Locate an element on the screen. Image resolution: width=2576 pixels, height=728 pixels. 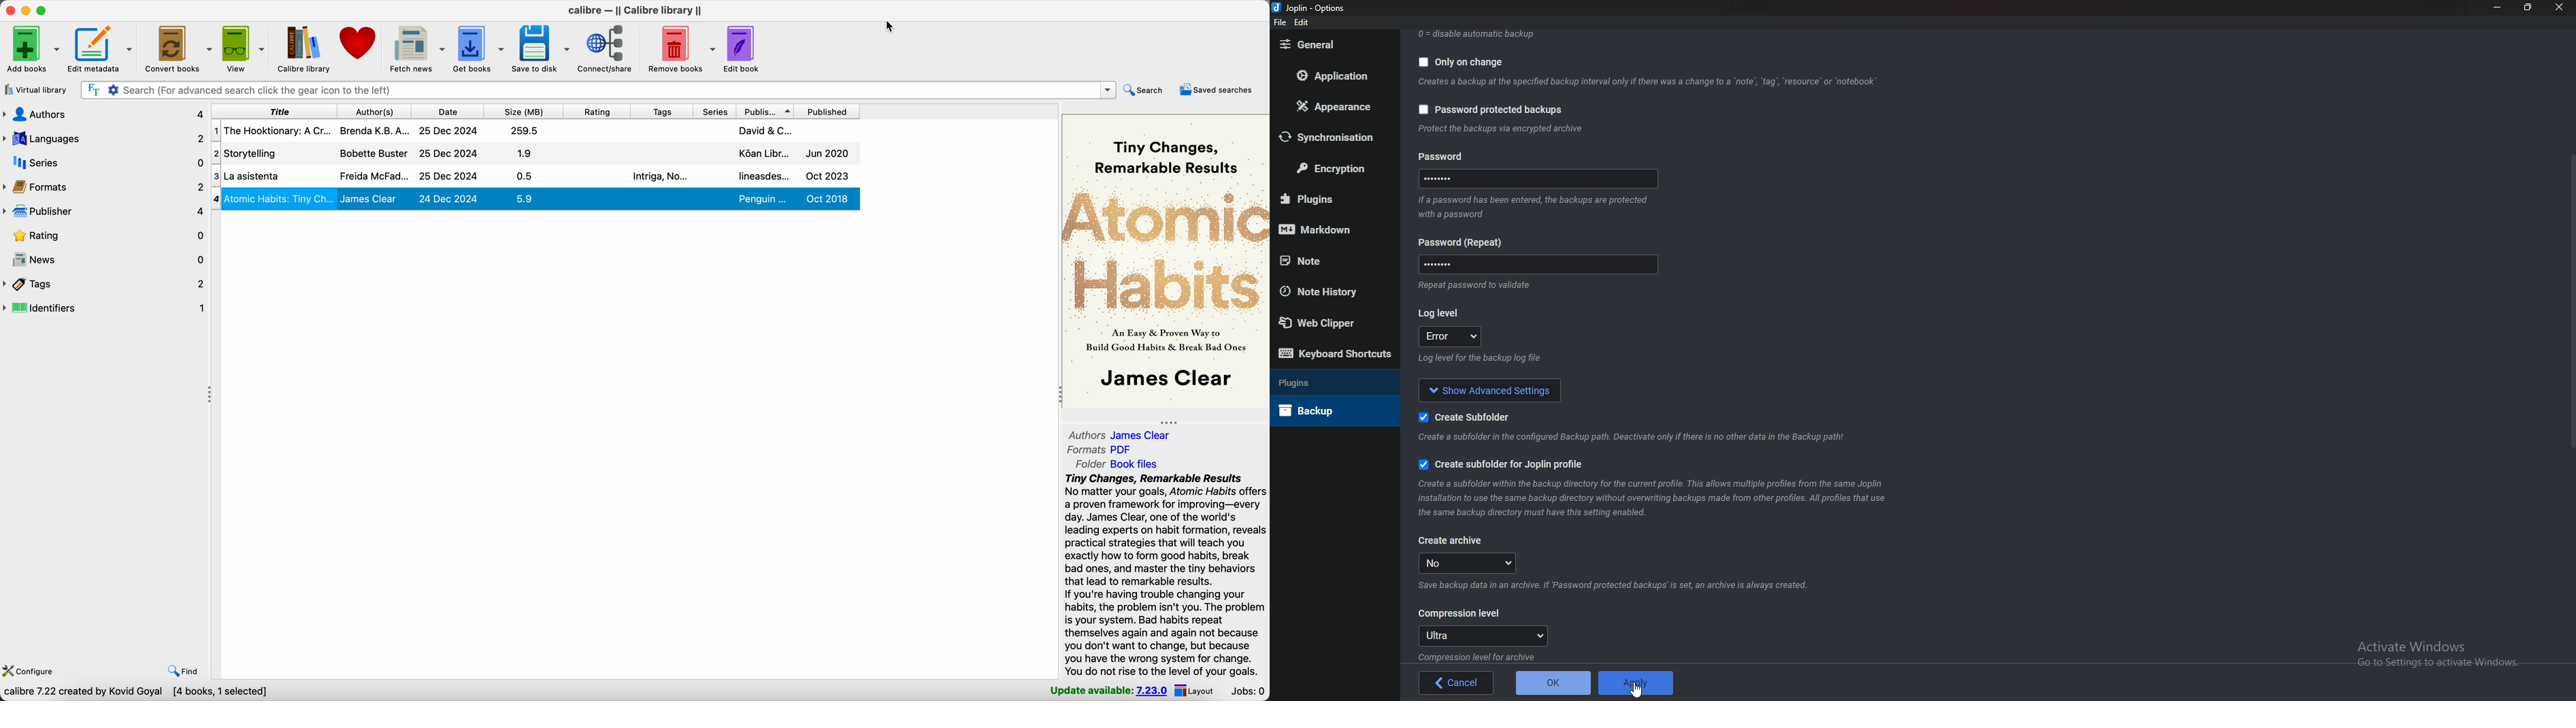
Info backup on change is located at coordinates (1649, 82).